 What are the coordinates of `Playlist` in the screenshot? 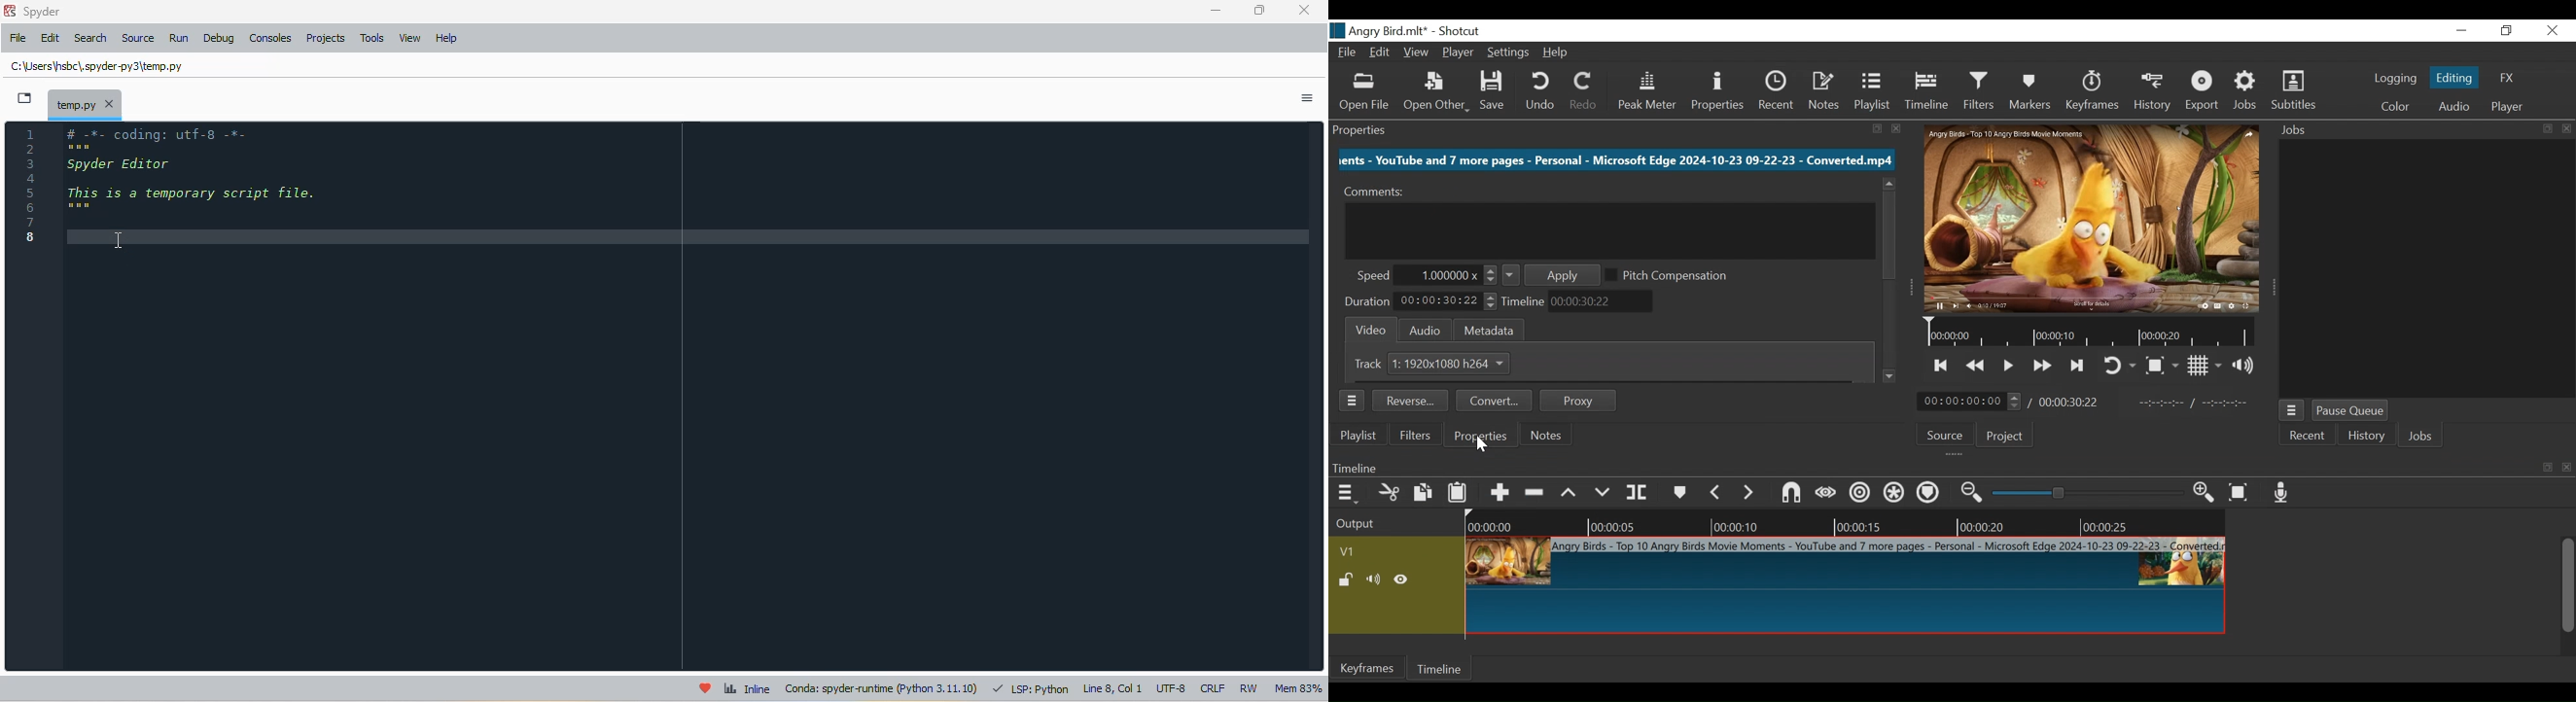 It's located at (1358, 436).